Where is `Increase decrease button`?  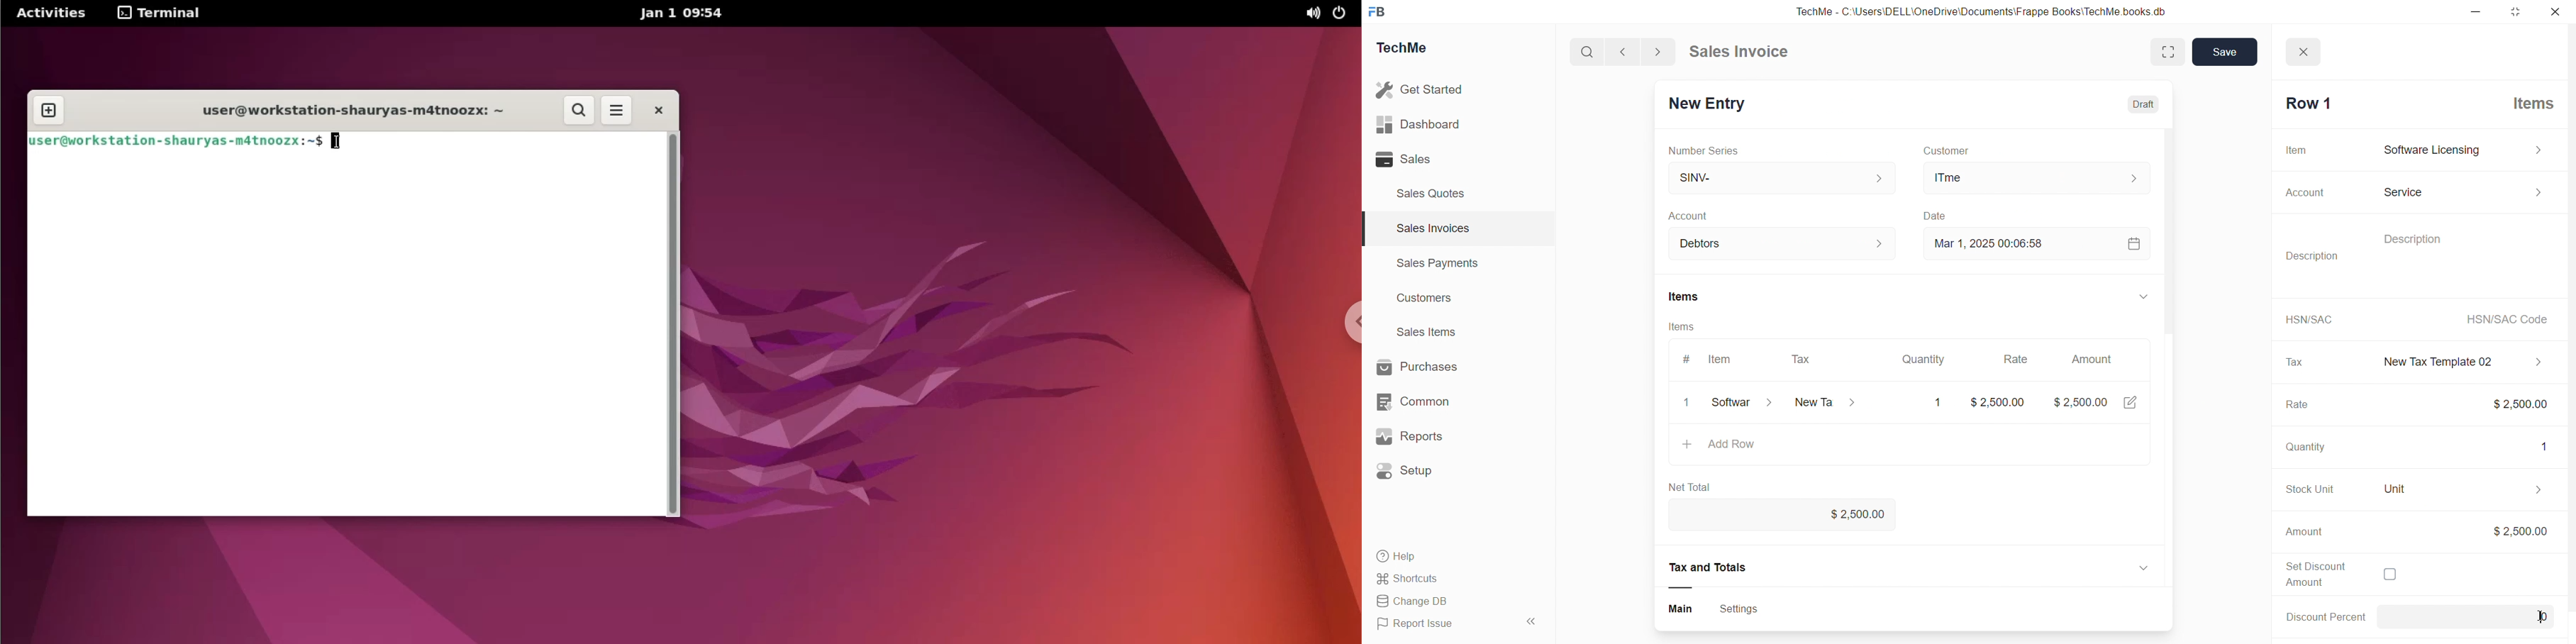
Increase decrease button is located at coordinates (1879, 242).